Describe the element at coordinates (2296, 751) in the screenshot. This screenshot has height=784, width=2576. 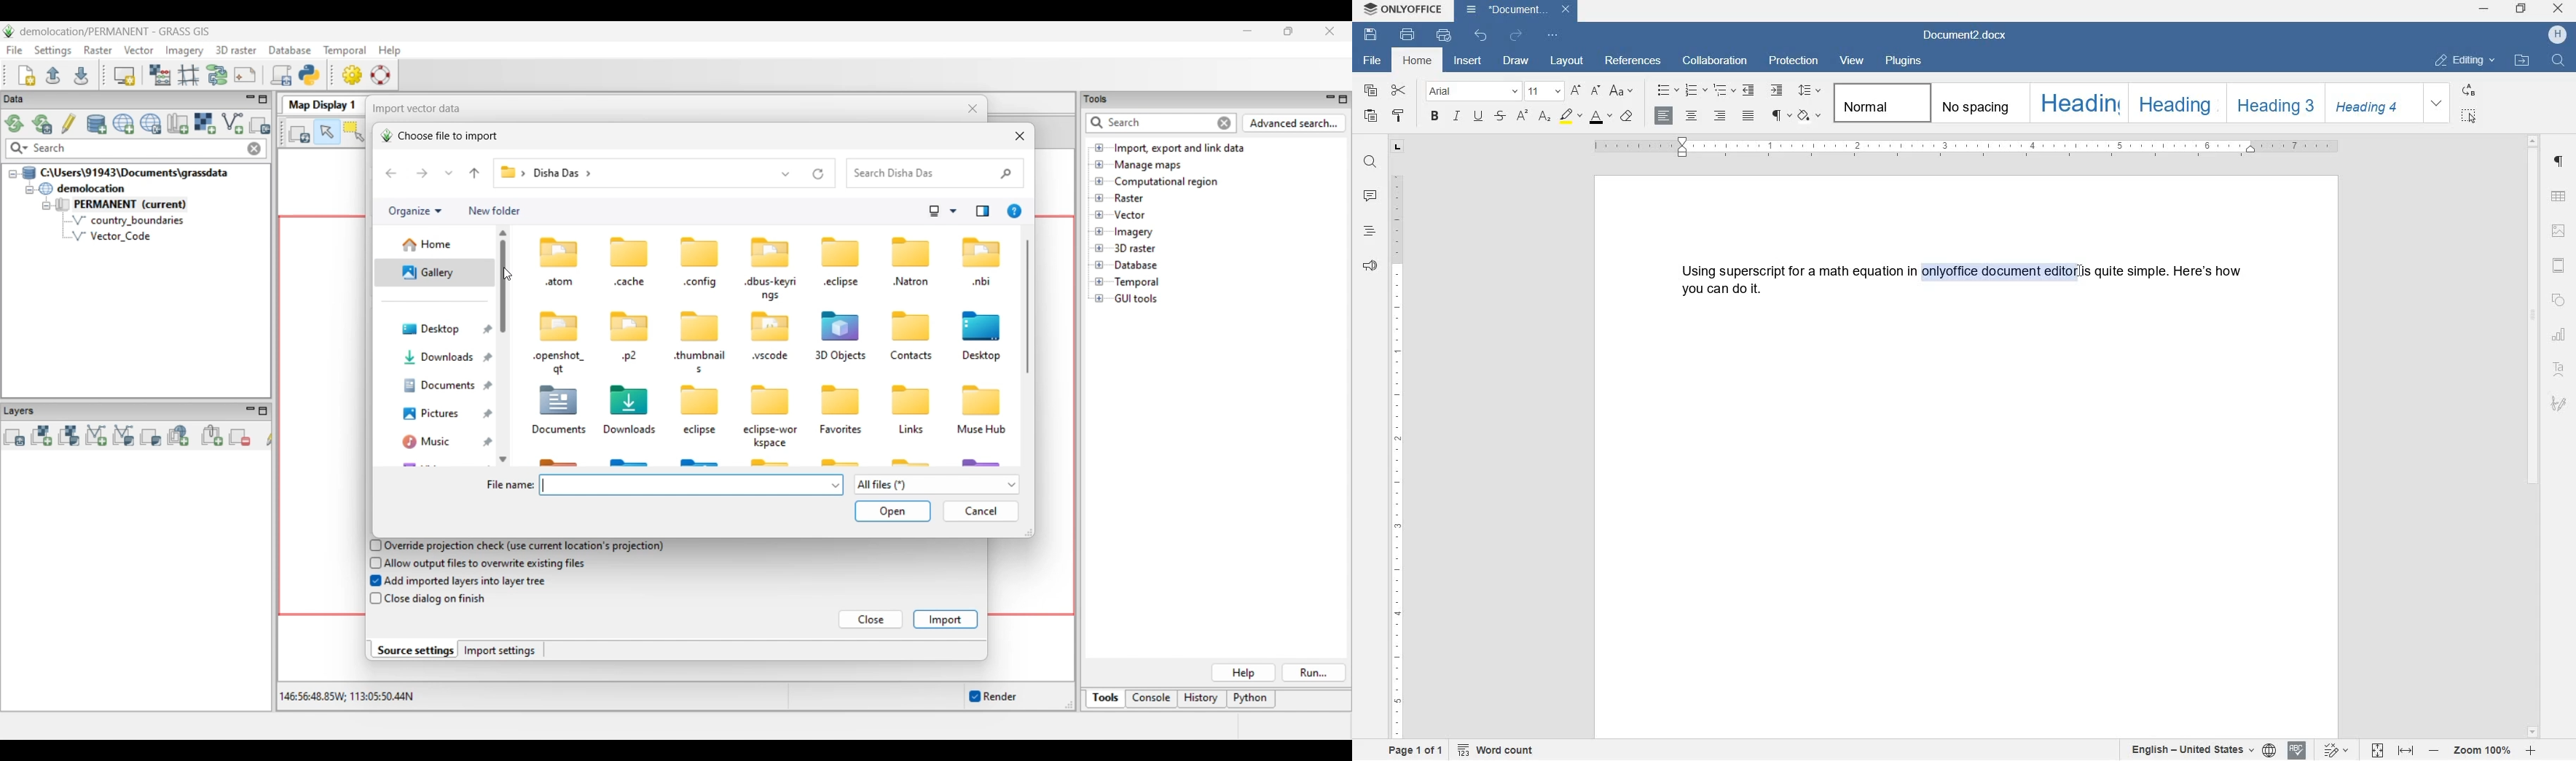
I see `spell check` at that location.